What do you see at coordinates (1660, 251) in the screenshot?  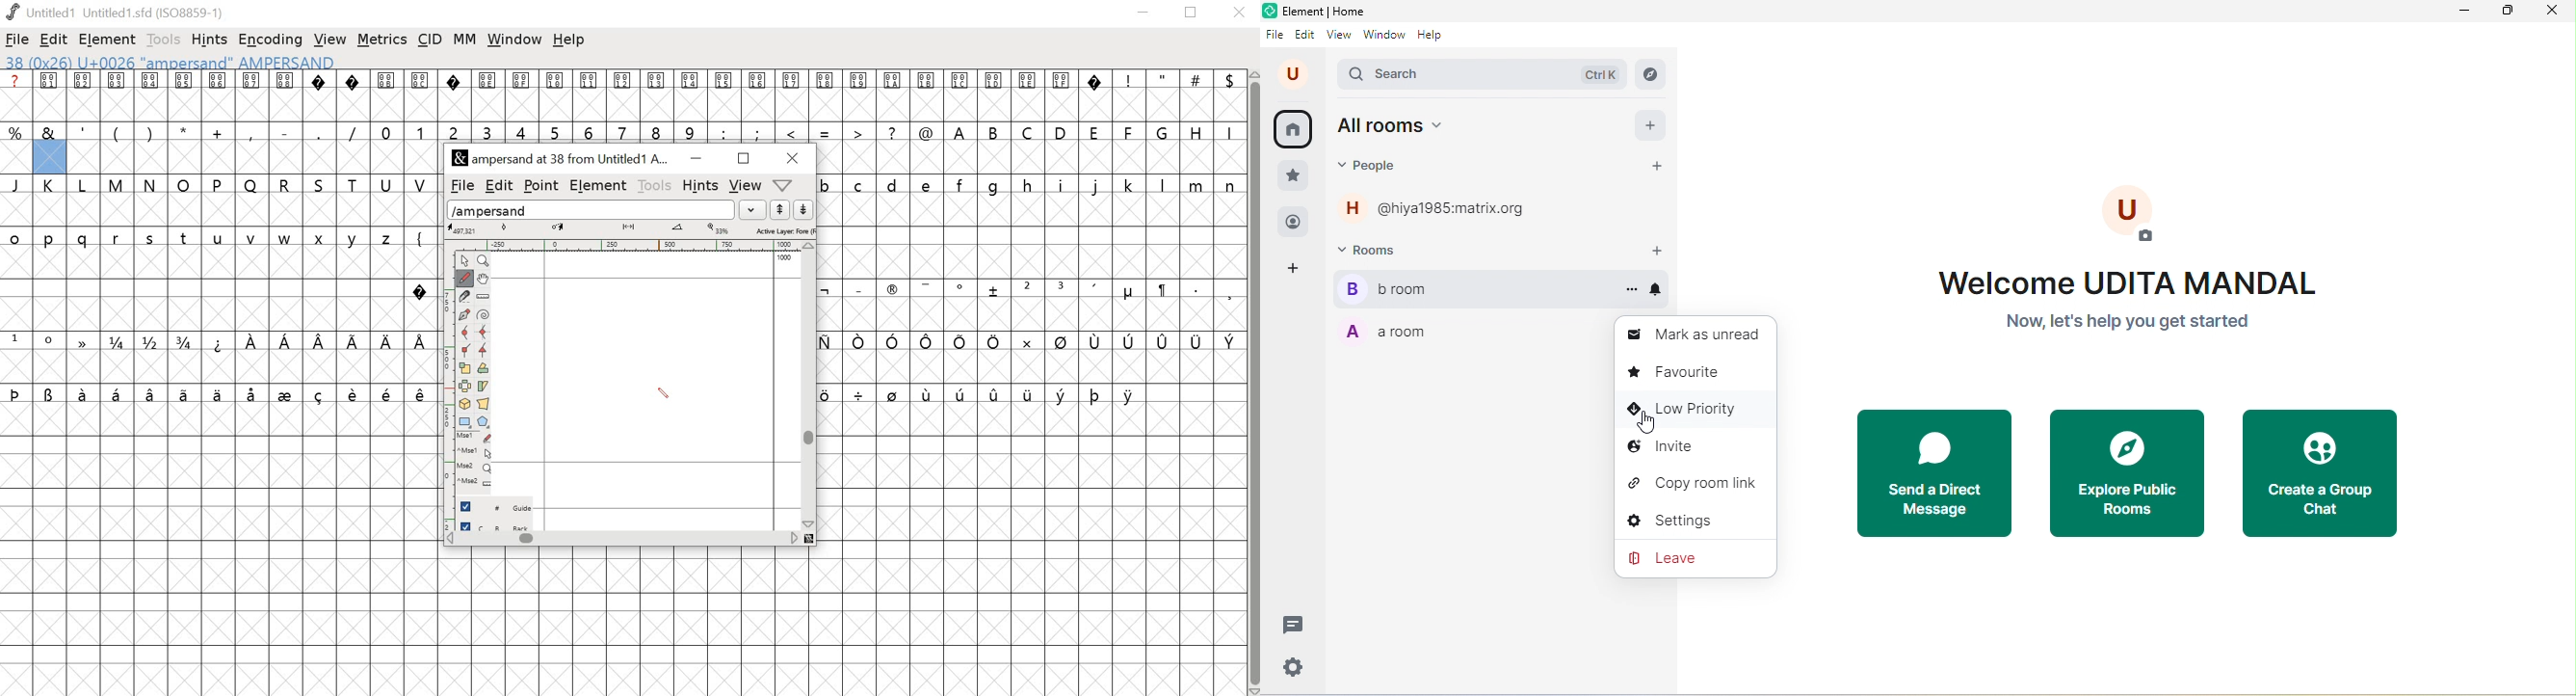 I see `add room` at bounding box center [1660, 251].